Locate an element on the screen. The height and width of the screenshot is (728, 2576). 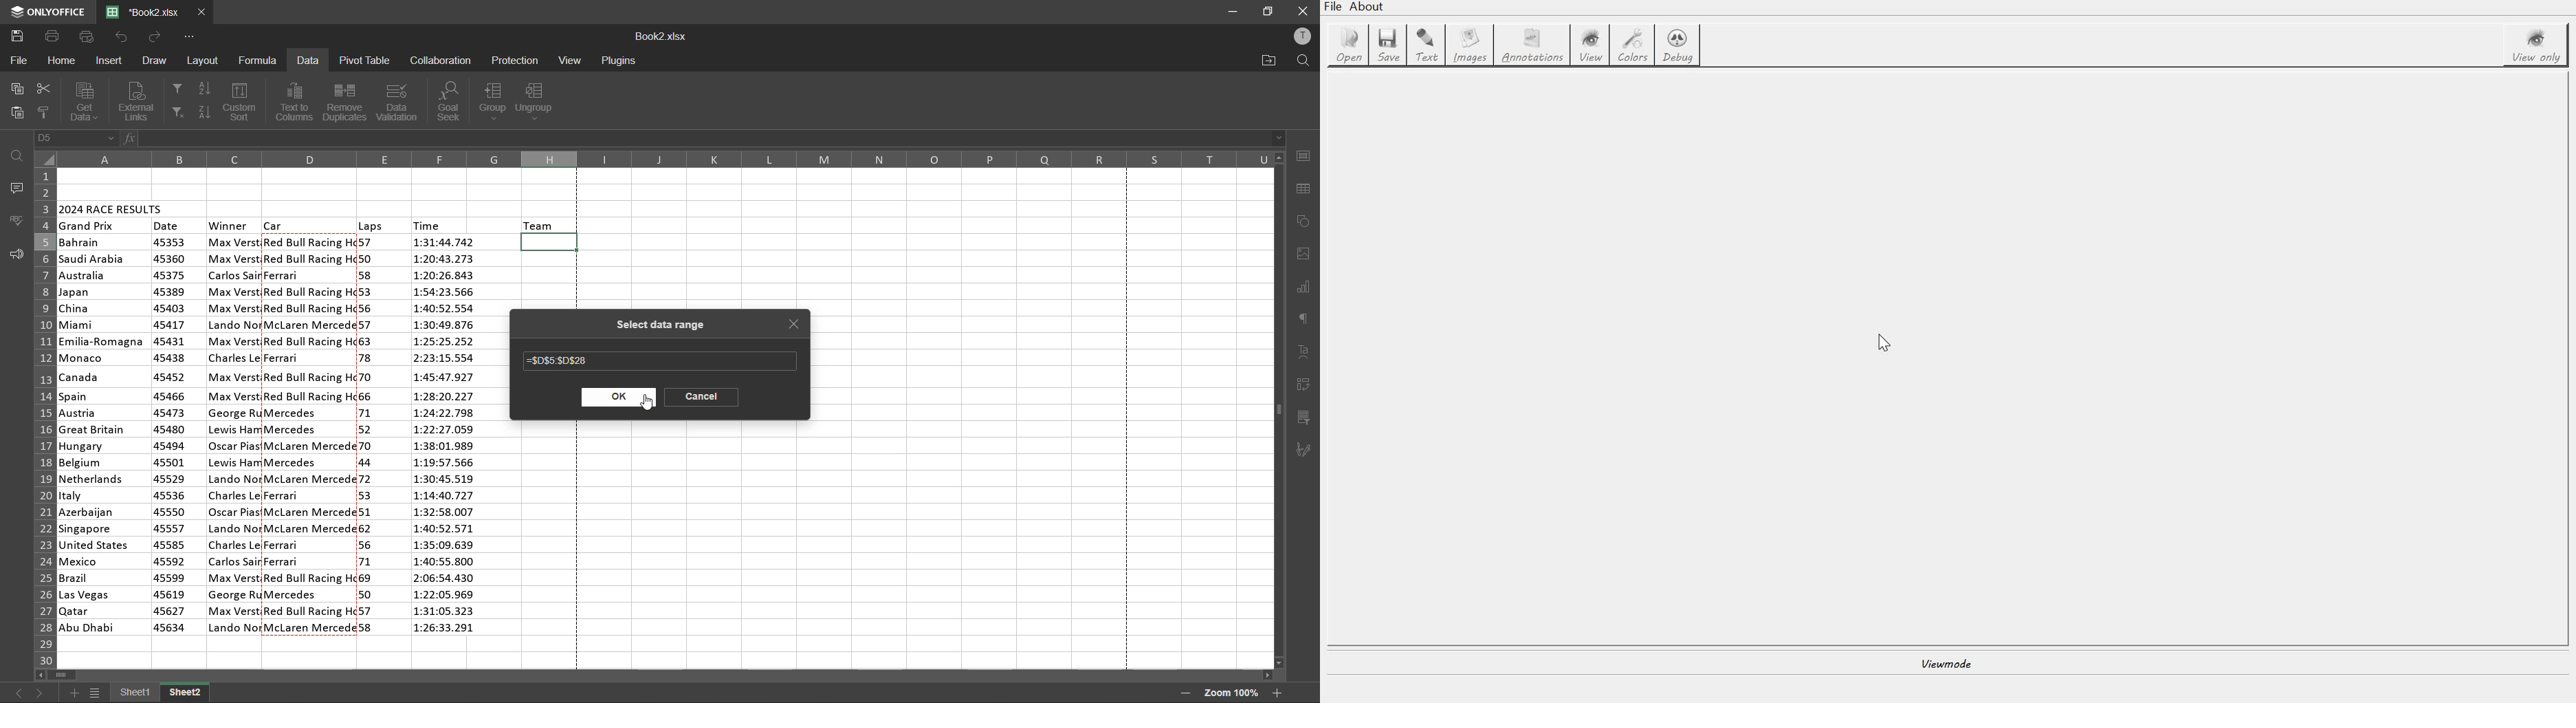
winner is located at coordinates (234, 434).